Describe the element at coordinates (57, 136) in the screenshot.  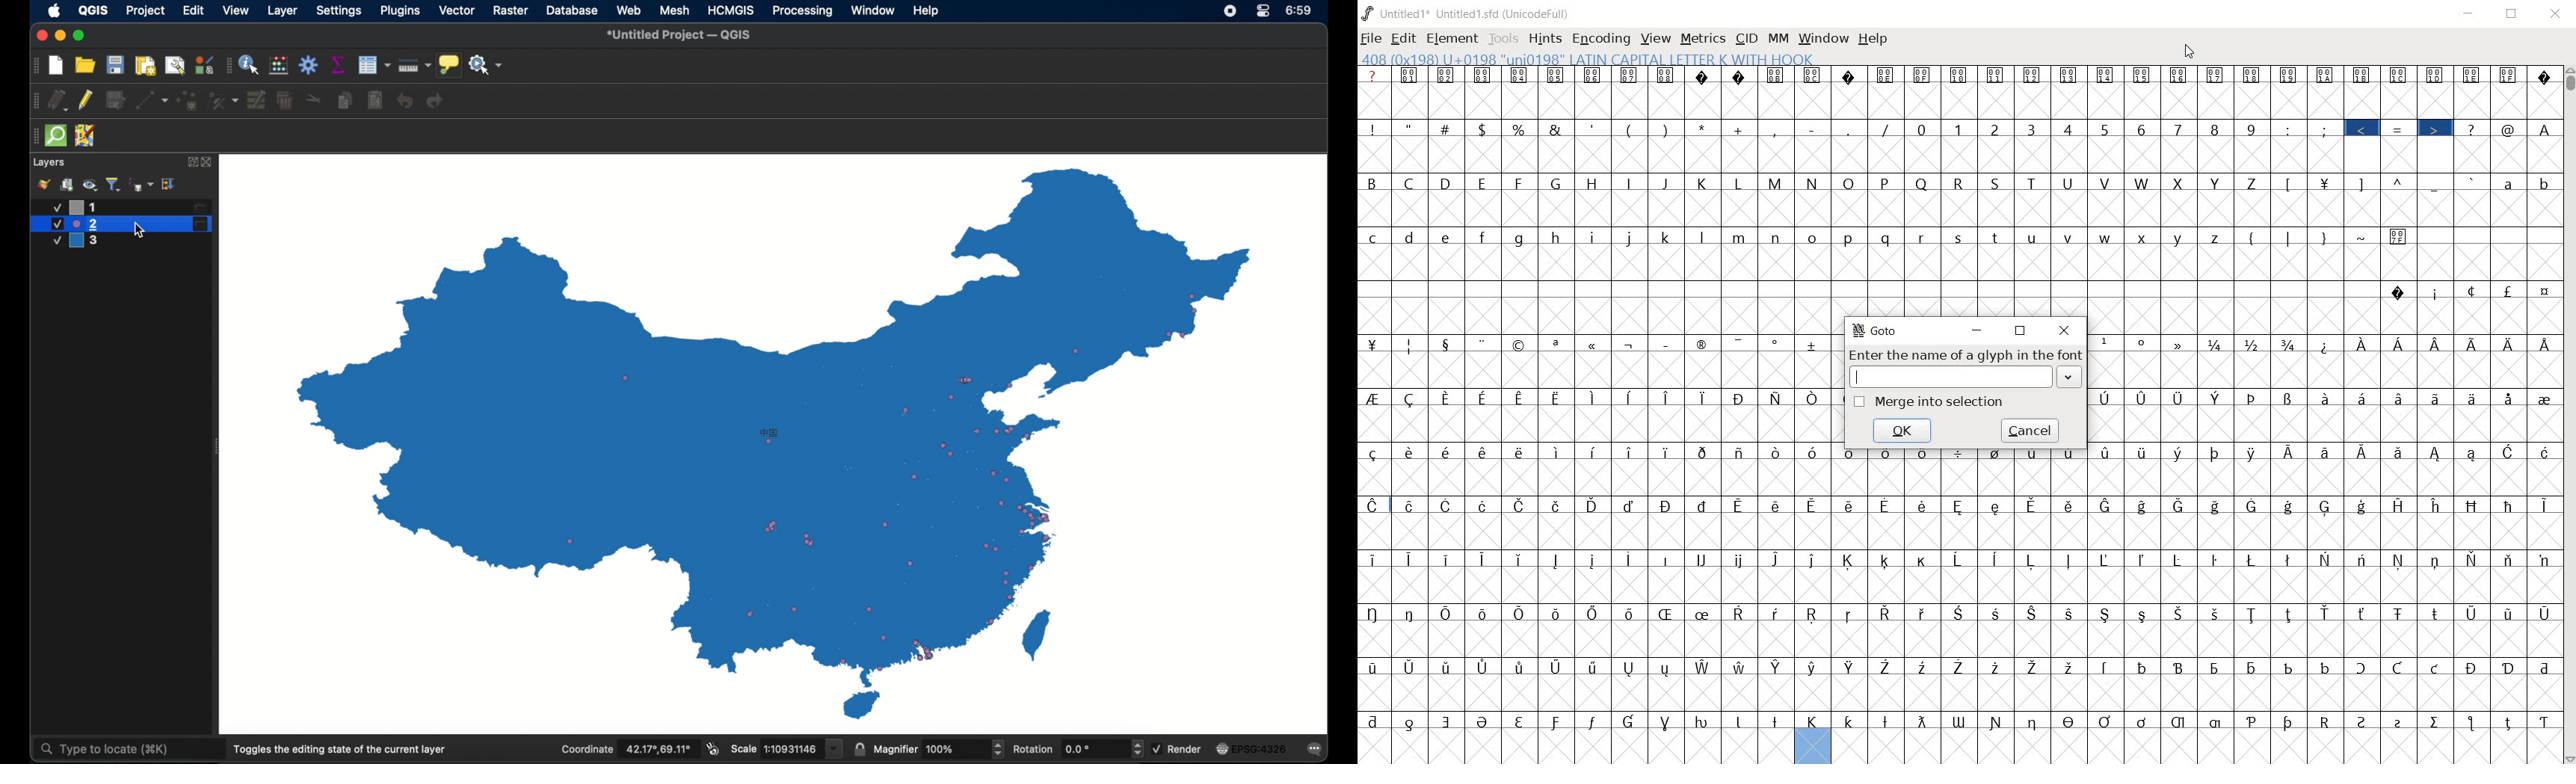
I see `quick osm` at that location.